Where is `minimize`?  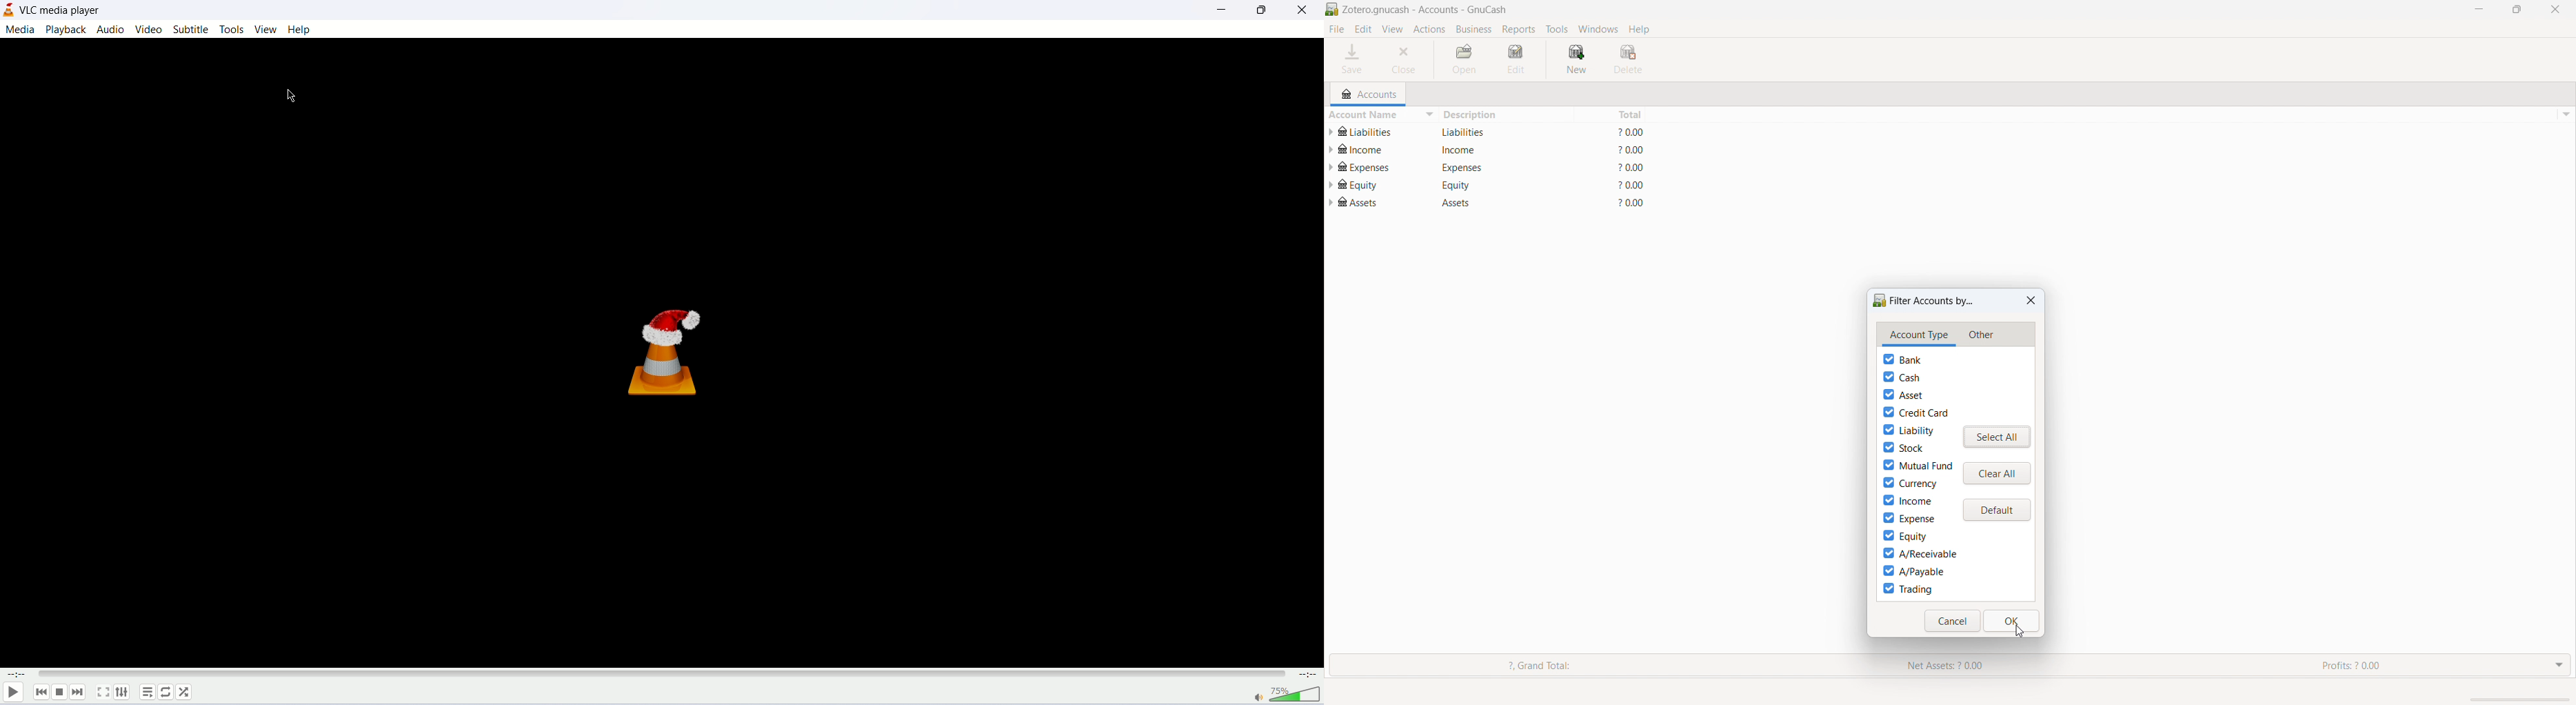
minimize is located at coordinates (2478, 10).